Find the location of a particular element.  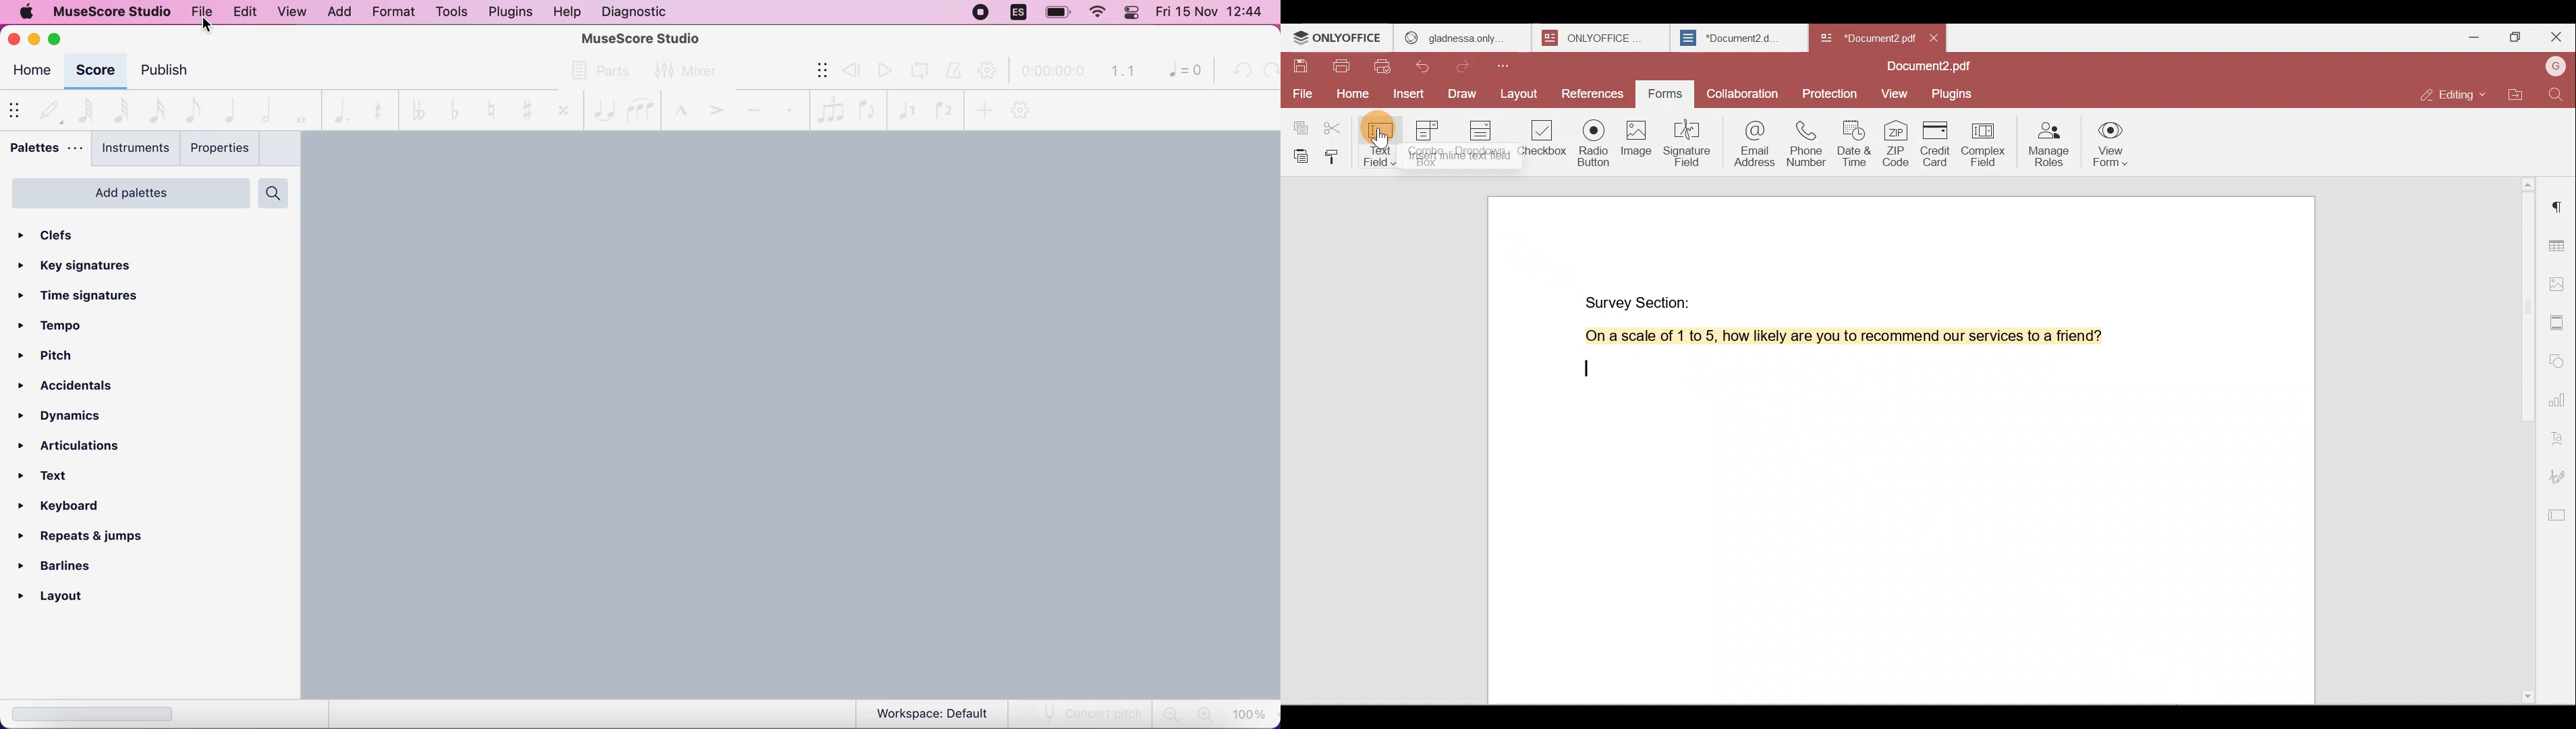

metronome is located at coordinates (956, 71).